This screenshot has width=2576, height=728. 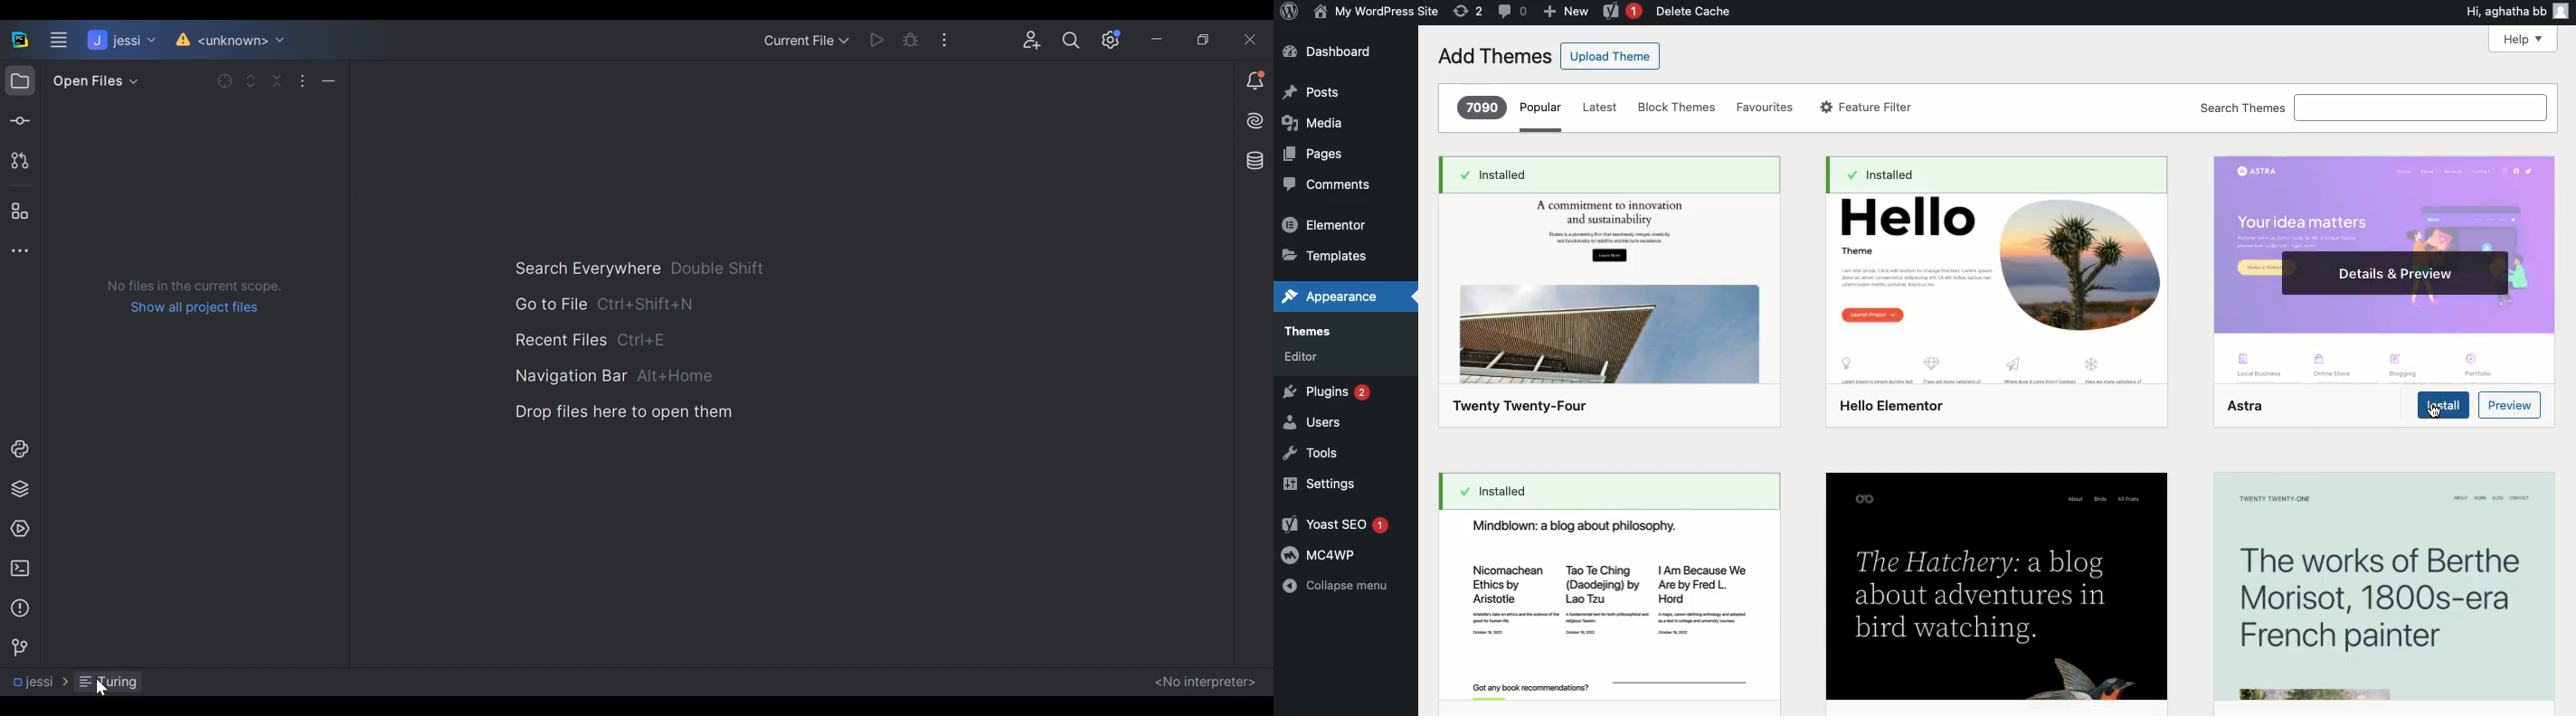 I want to click on Sow all project files, so click(x=191, y=308).